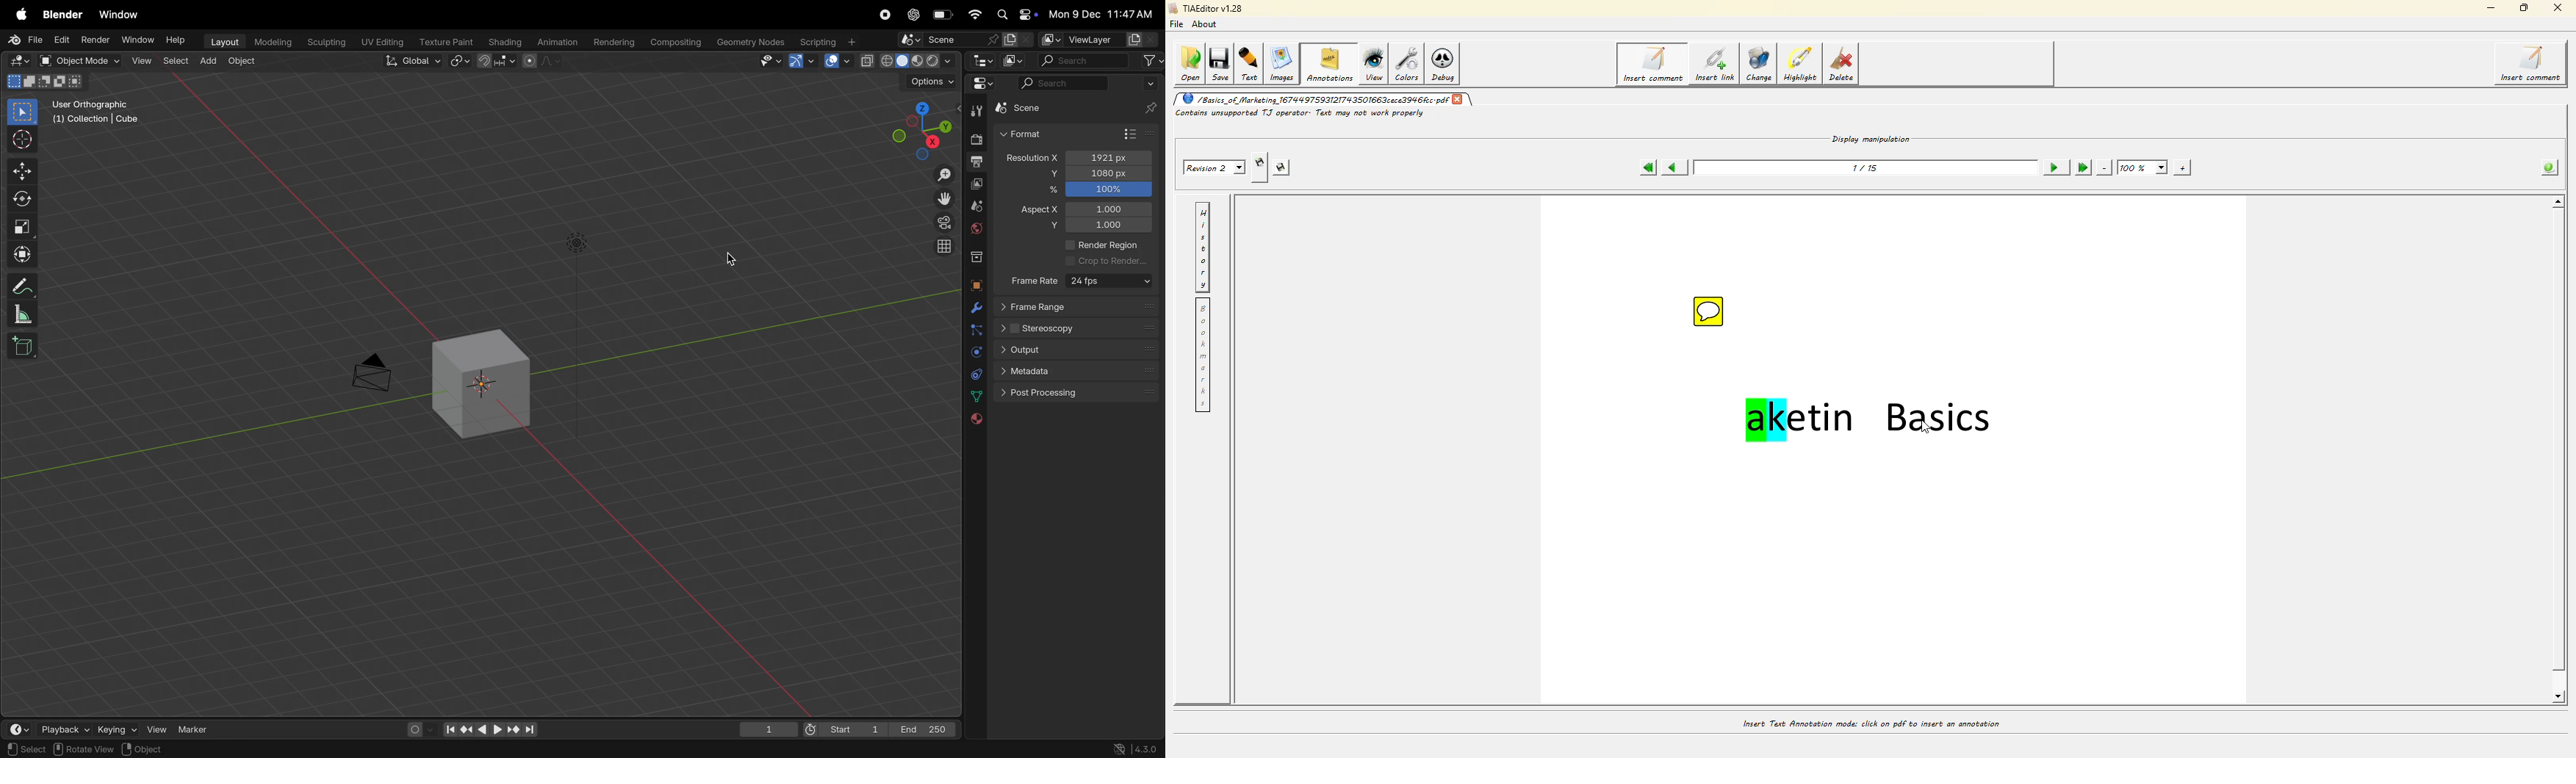  I want to click on display mode, so click(1018, 60).